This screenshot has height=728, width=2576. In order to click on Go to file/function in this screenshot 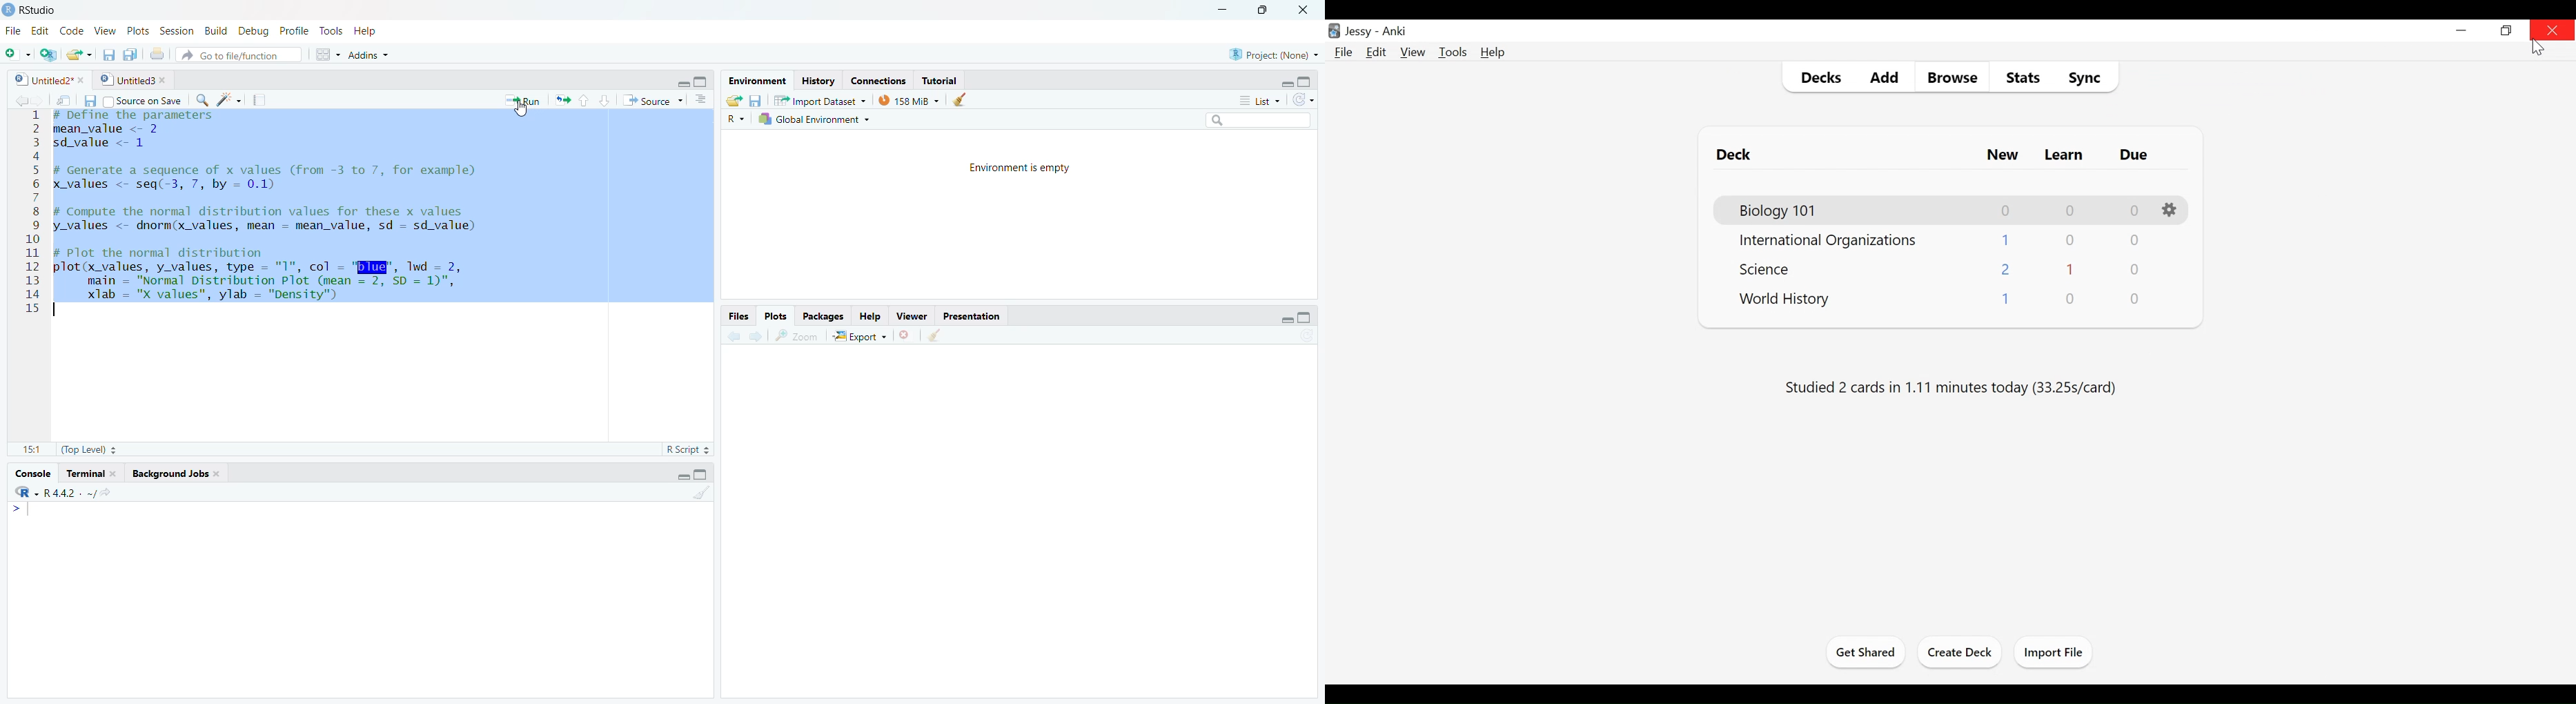, I will do `click(242, 55)`.